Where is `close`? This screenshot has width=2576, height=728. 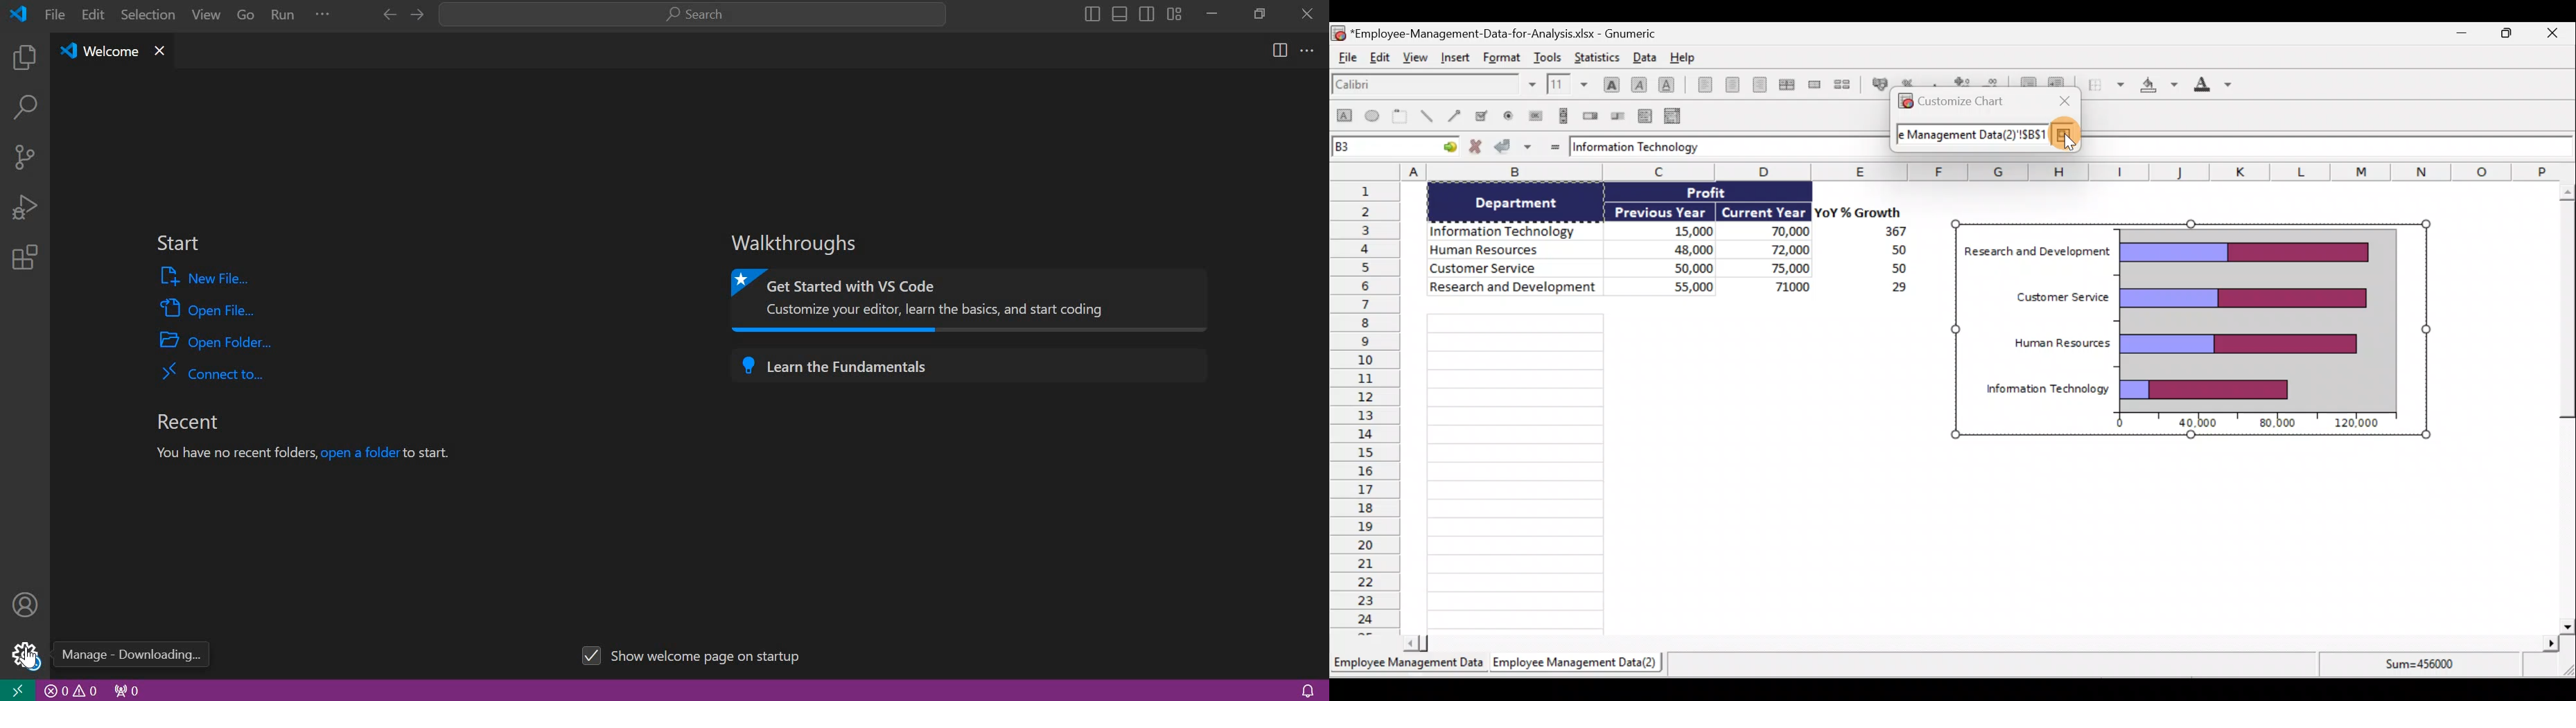
close is located at coordinates (1308, 13).